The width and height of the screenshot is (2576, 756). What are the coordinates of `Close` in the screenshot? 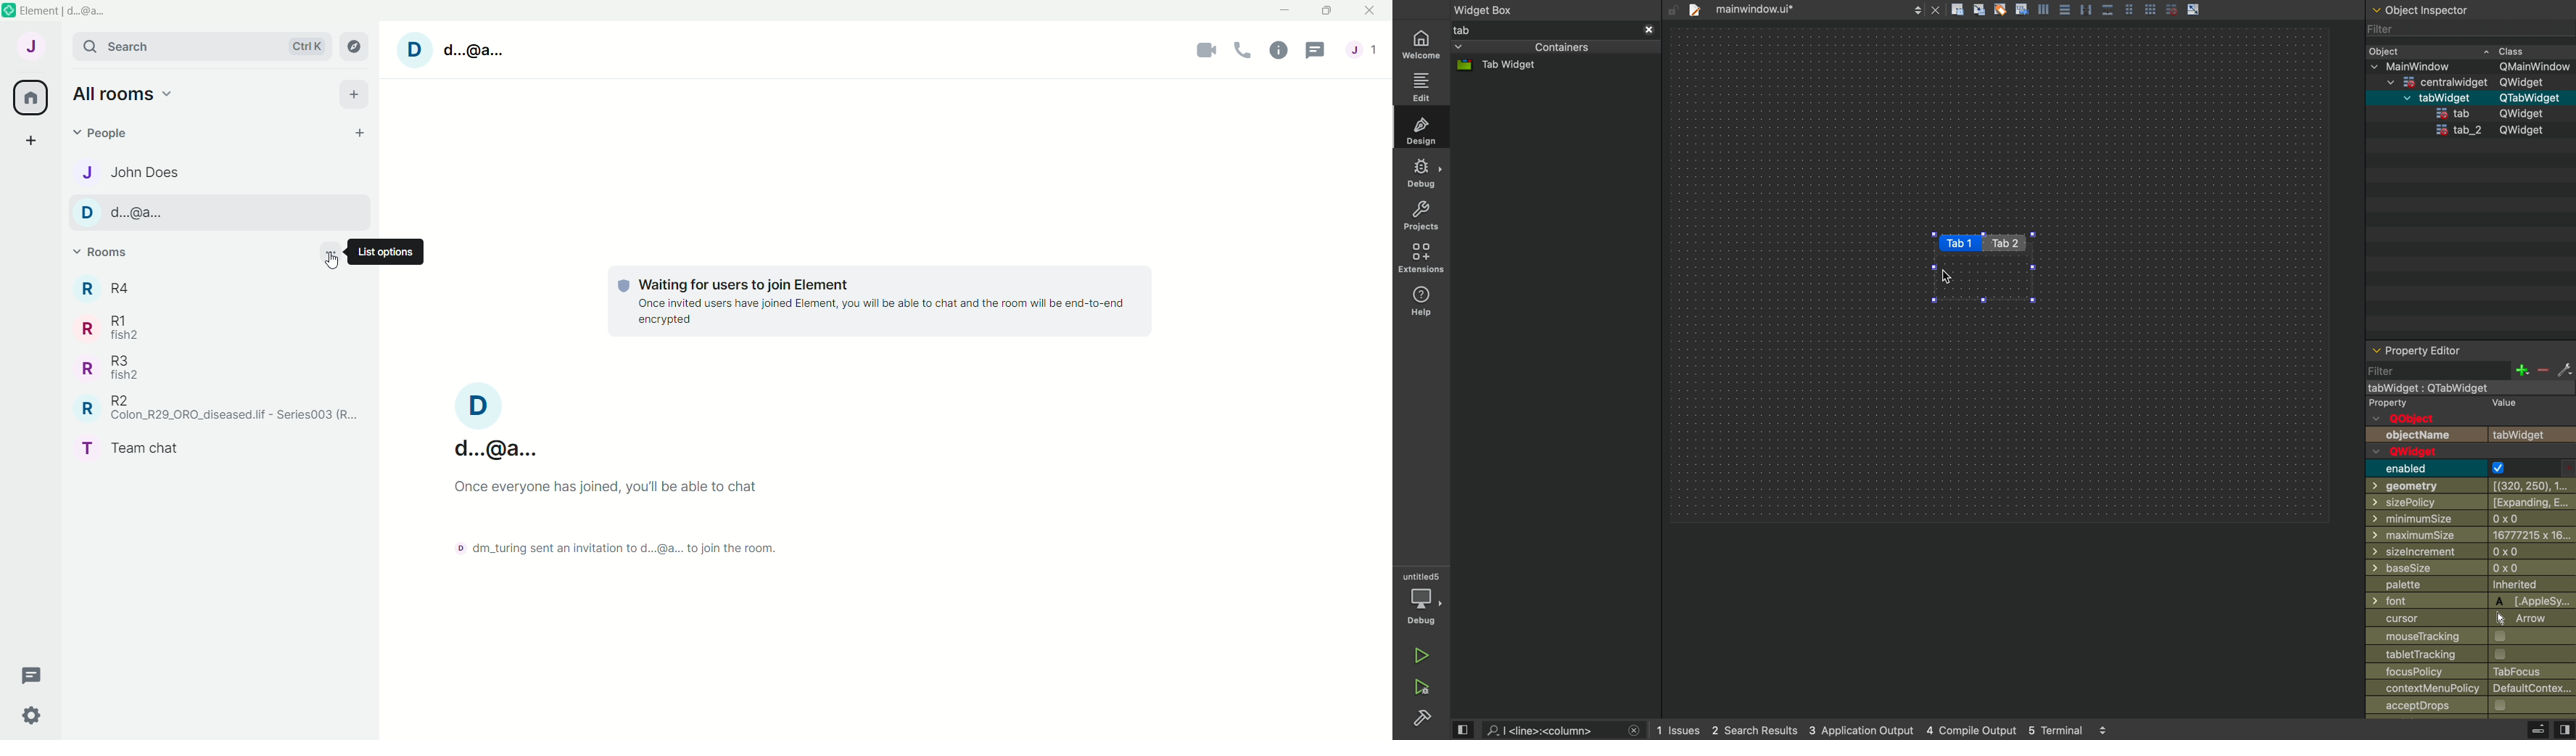 It's located at (1370, 11).